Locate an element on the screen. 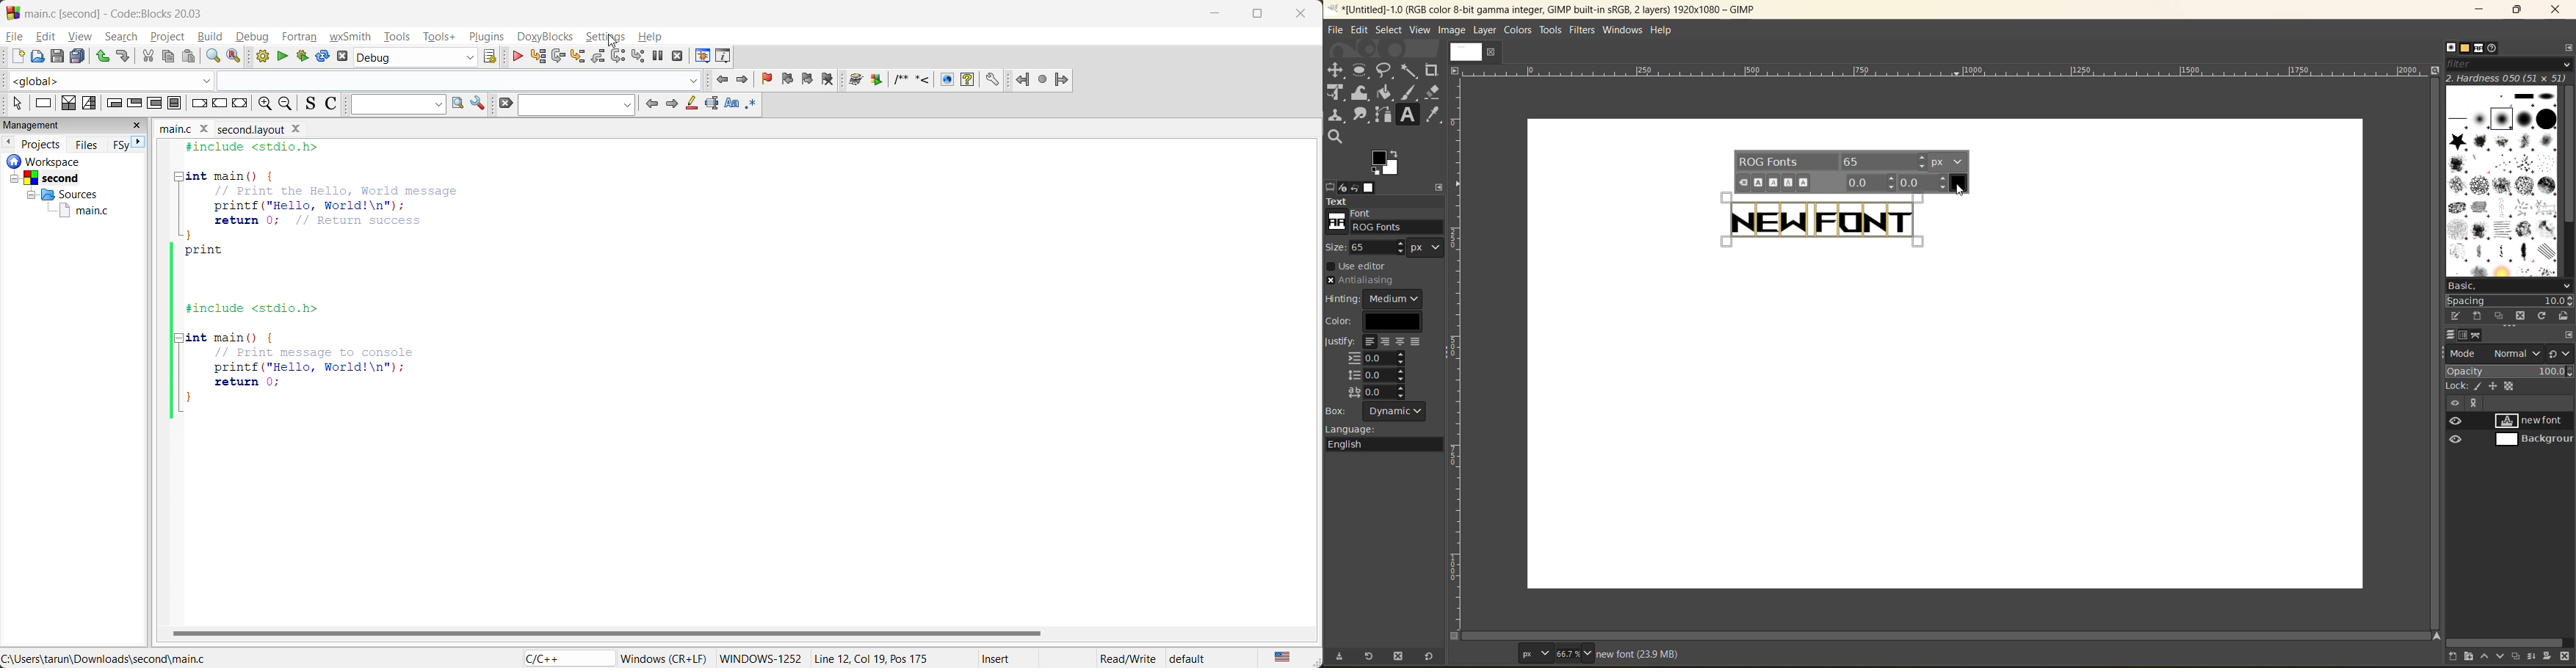  delete tool preset is located at coordinates (1400, 655).